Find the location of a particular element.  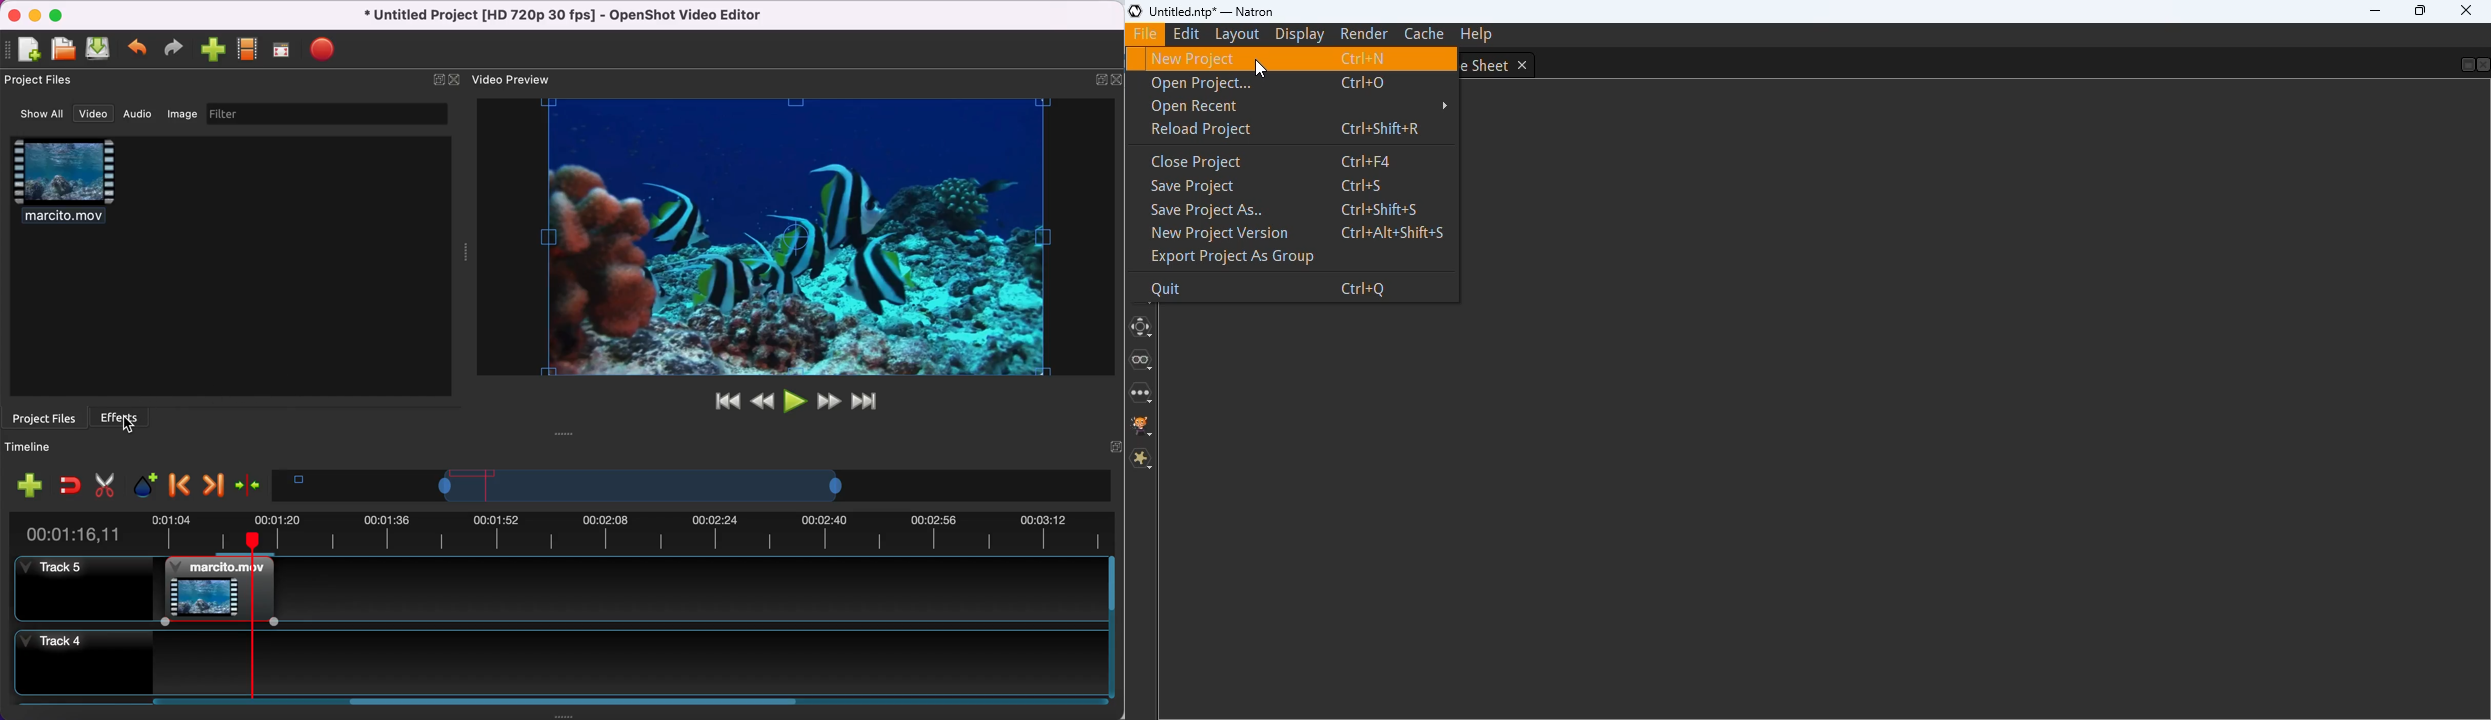

add marker is located at coordinates (140, 484).